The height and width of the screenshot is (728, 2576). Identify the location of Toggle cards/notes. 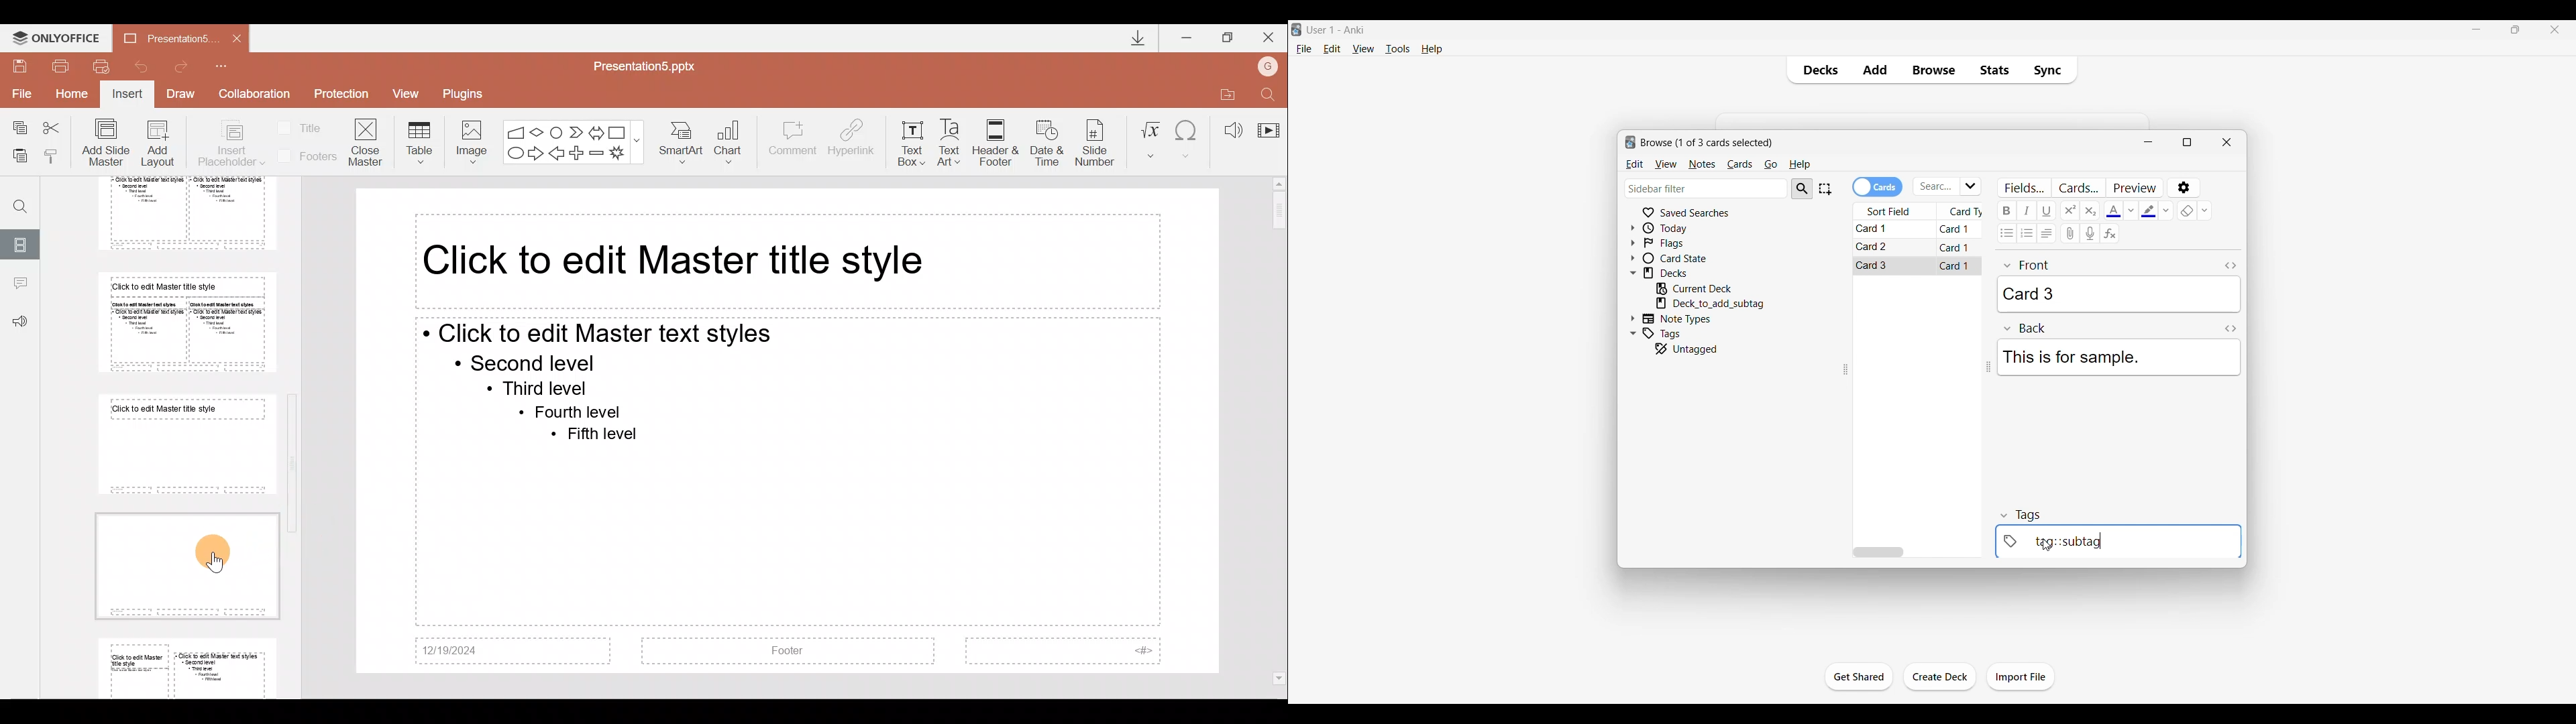
(1877, 187).